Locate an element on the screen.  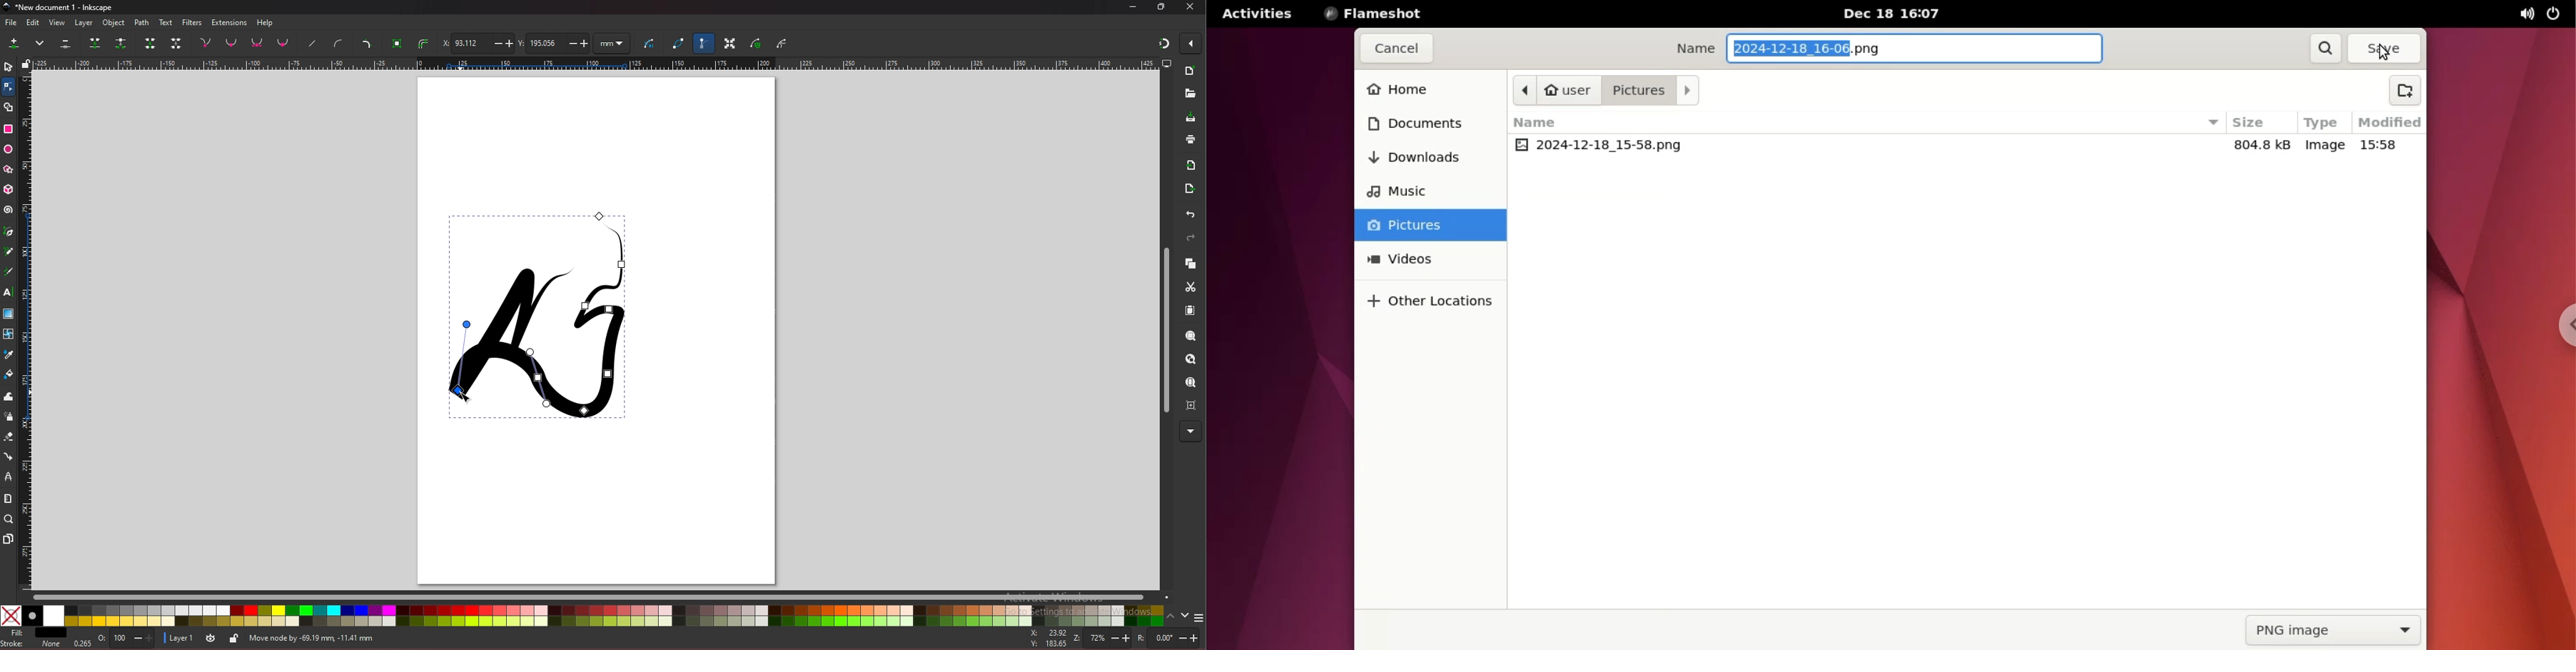
pages is located at coordinates (9, 539).